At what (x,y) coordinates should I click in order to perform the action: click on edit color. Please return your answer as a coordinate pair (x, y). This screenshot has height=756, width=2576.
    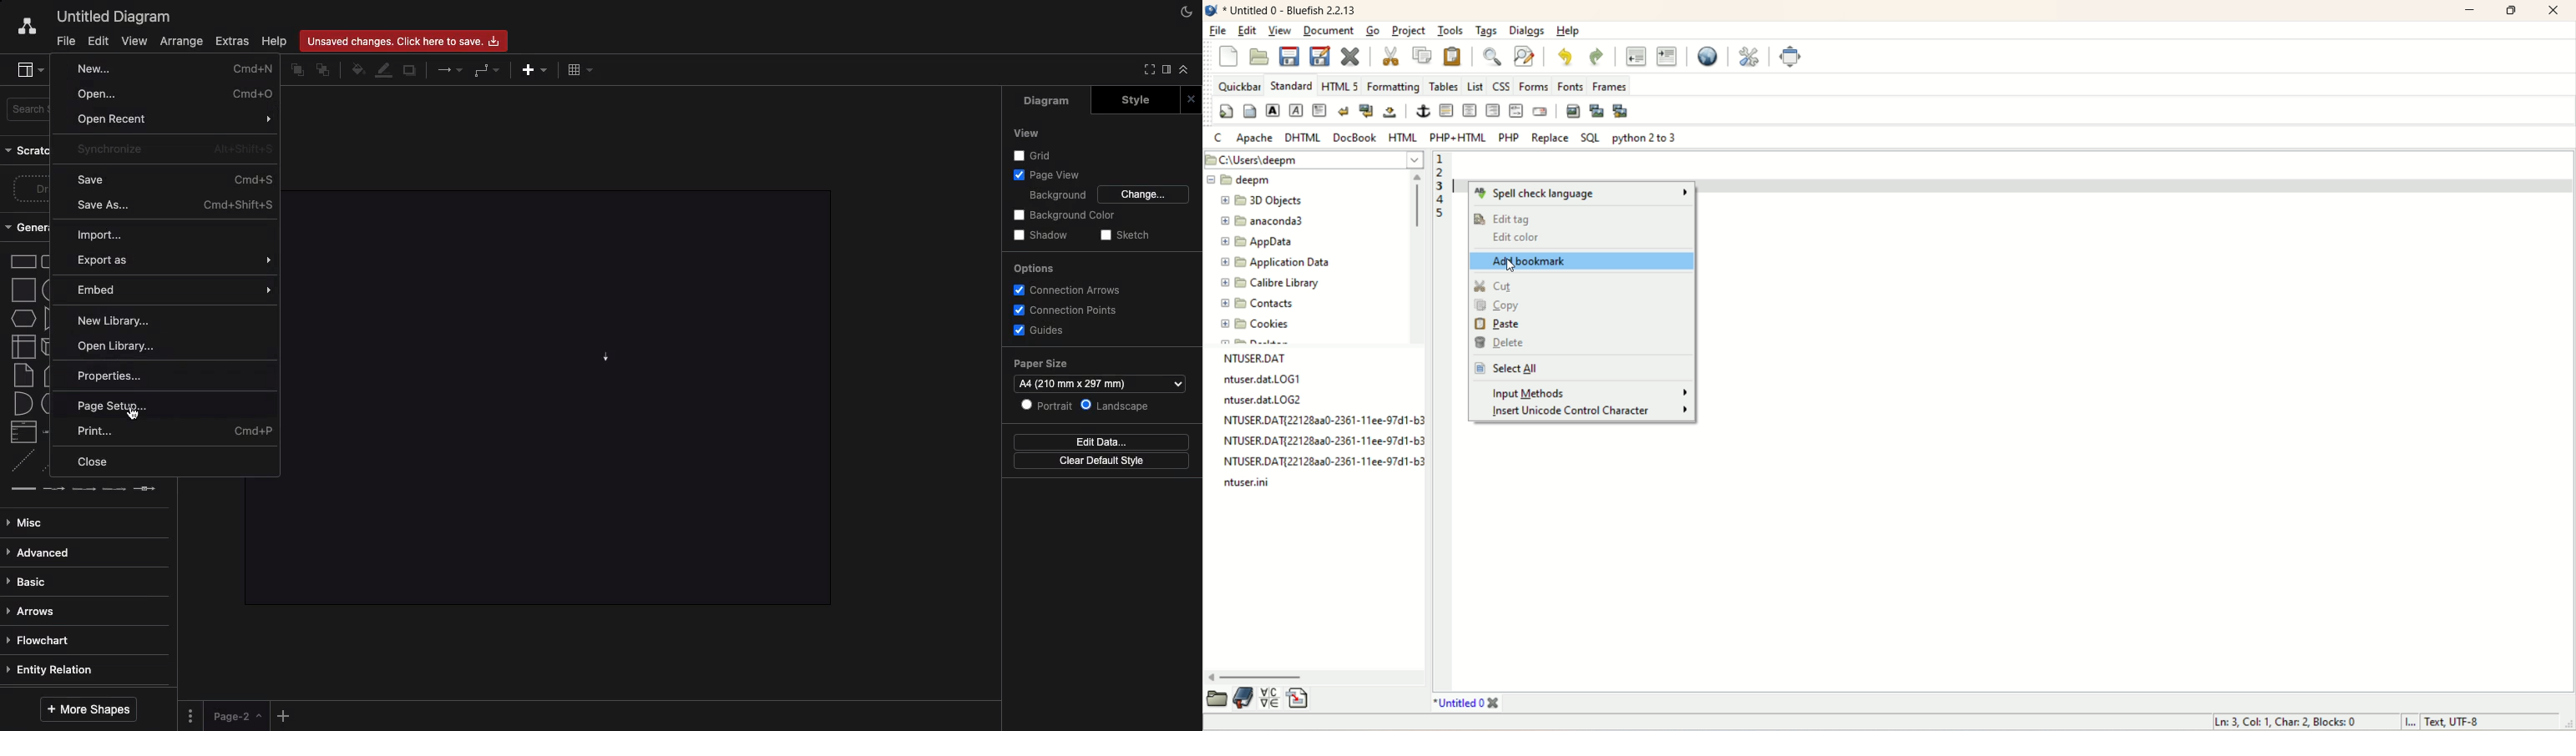
    Looking at the image, I should click on (1515, 237).